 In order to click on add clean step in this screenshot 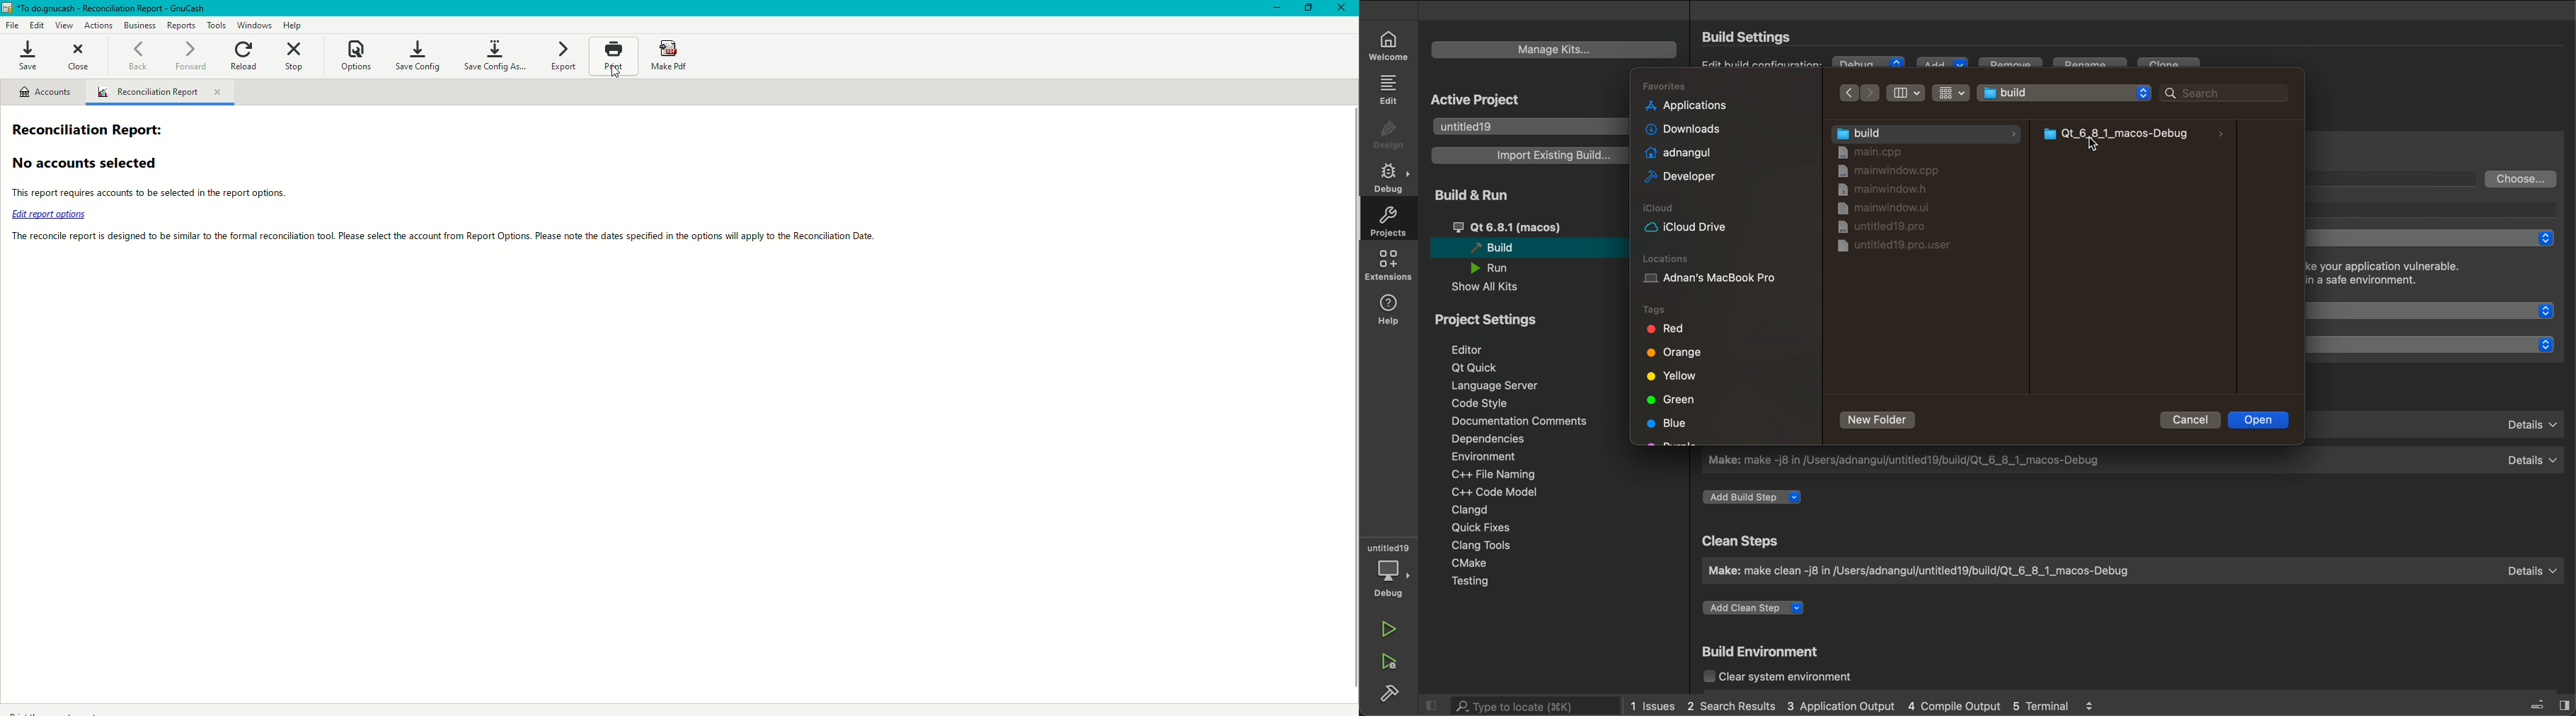, I will do `click(1761, 611)`.